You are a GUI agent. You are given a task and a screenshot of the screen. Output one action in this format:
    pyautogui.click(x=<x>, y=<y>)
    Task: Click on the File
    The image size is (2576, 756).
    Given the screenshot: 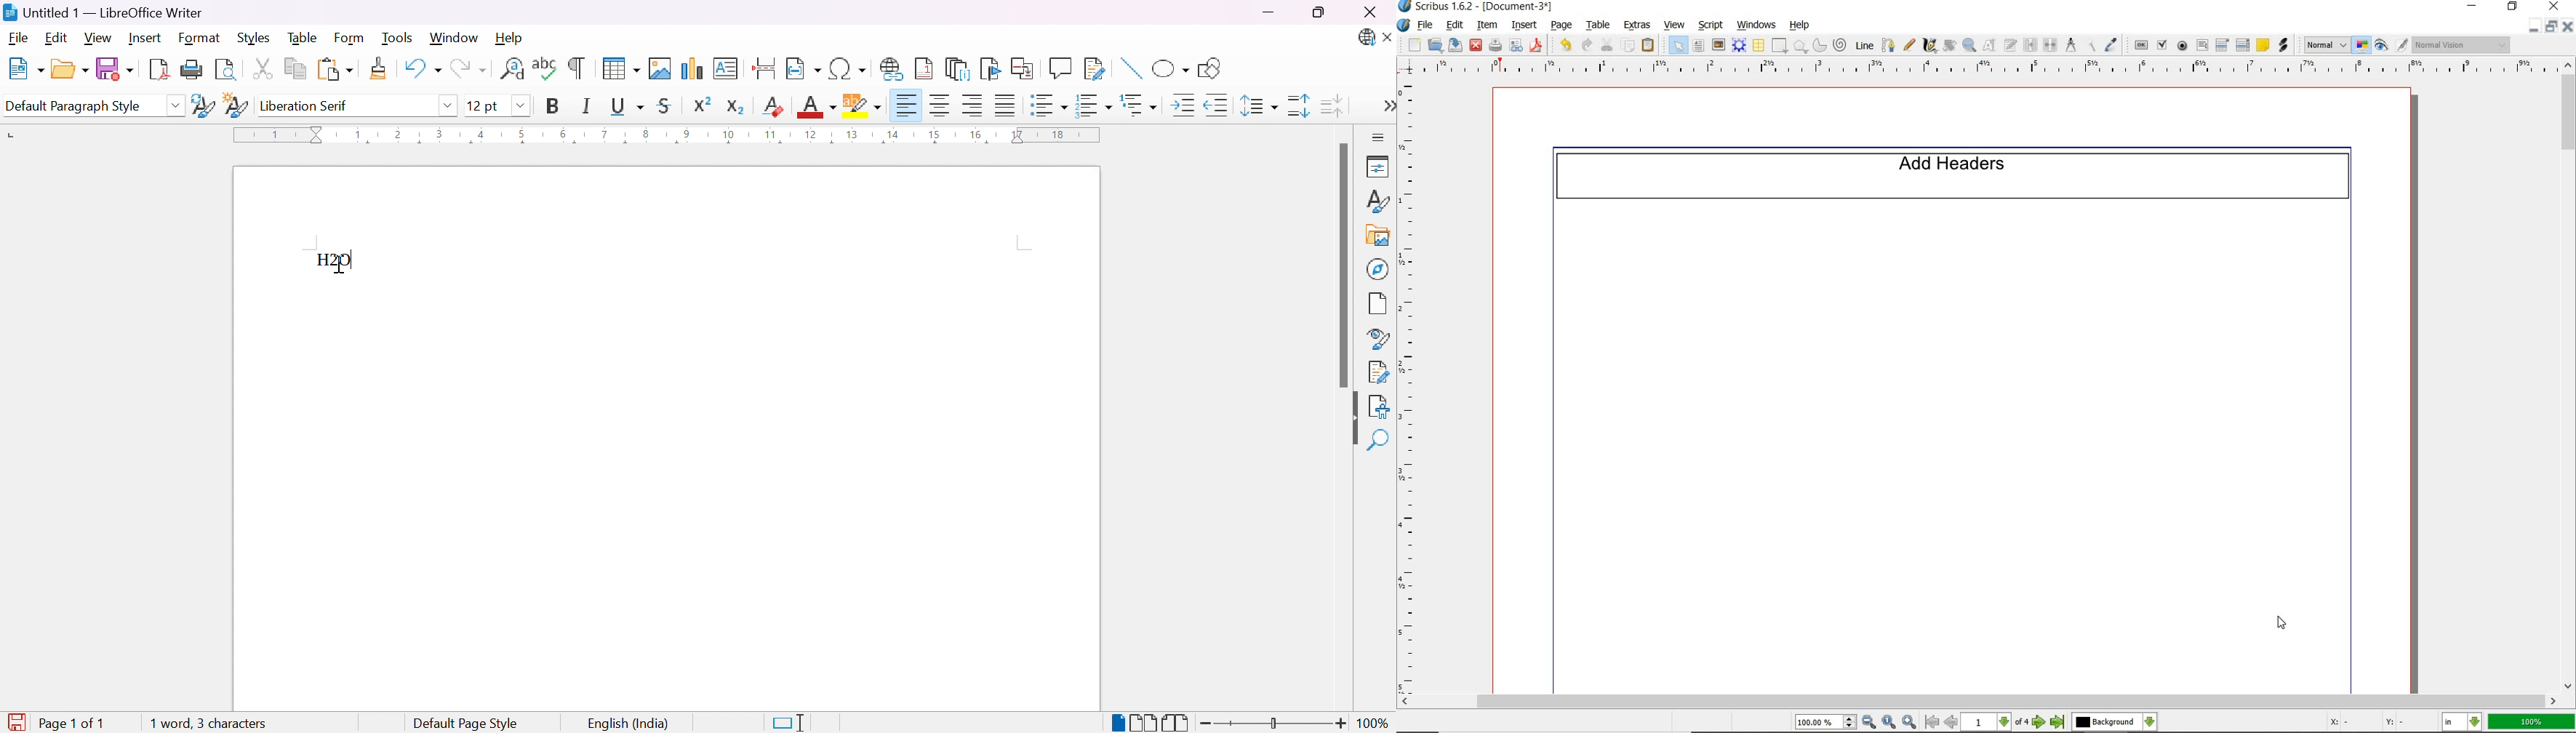 What is the action you would take?
    pyautogui.click(x=20, y=39)
    